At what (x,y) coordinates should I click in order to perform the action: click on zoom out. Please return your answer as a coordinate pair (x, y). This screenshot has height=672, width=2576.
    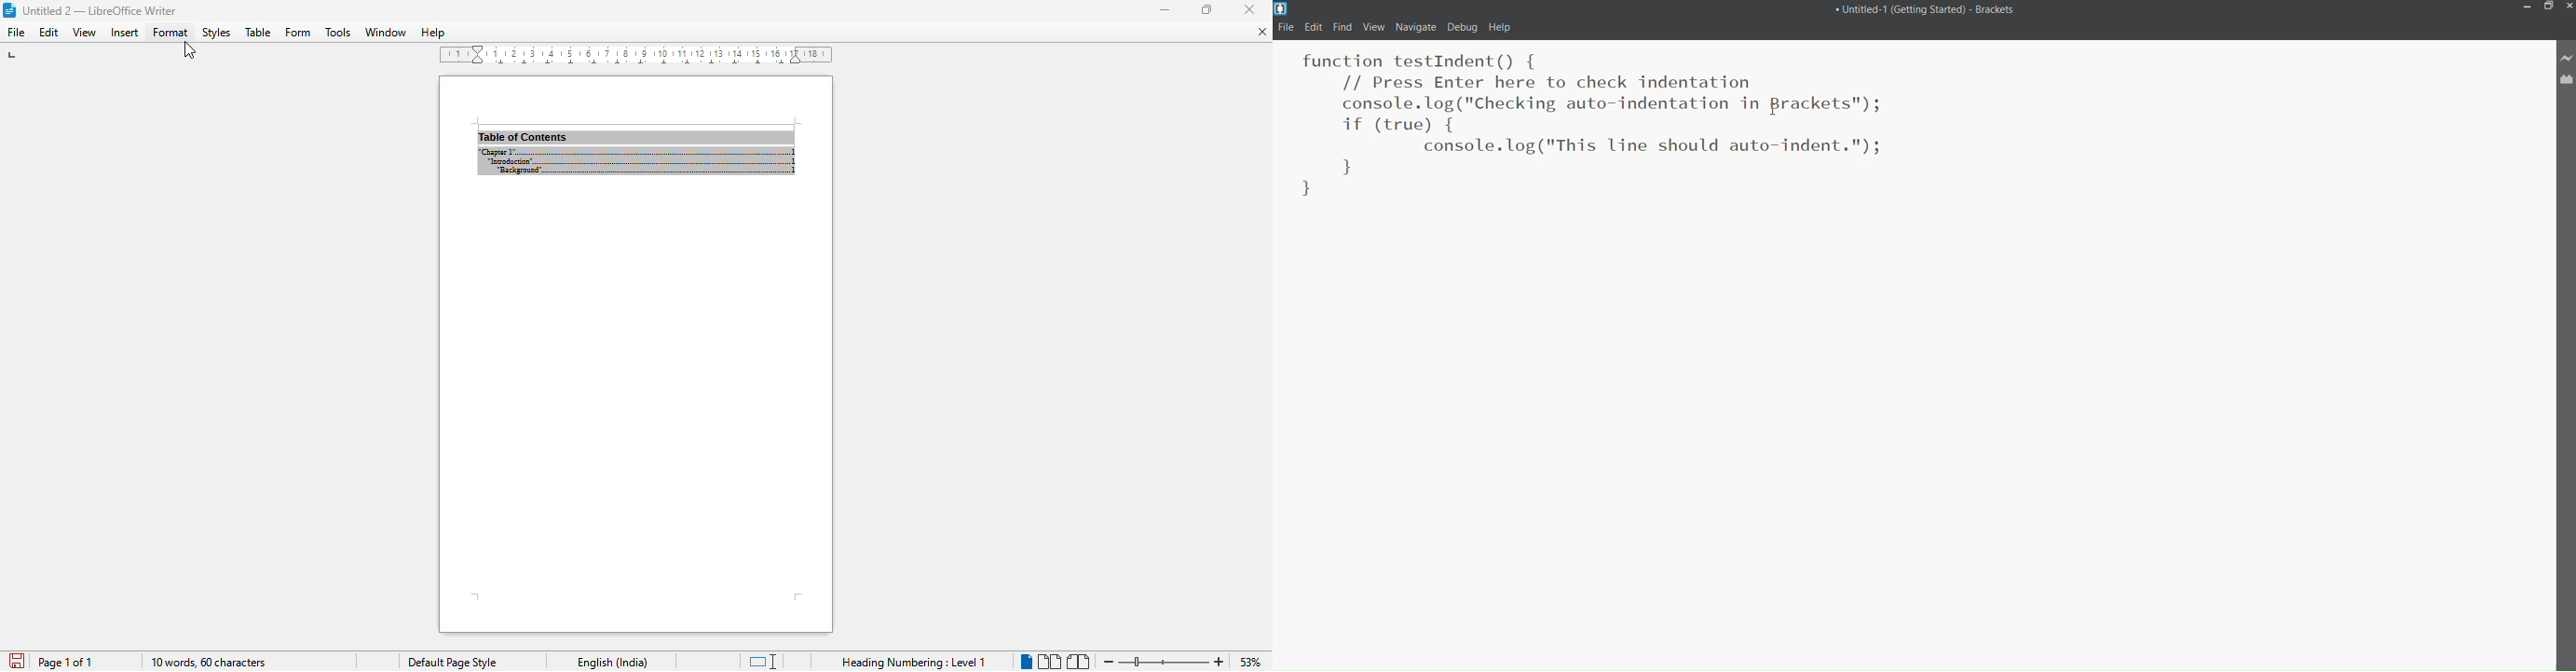
    Looking at the image, I should click on (1109, 661).